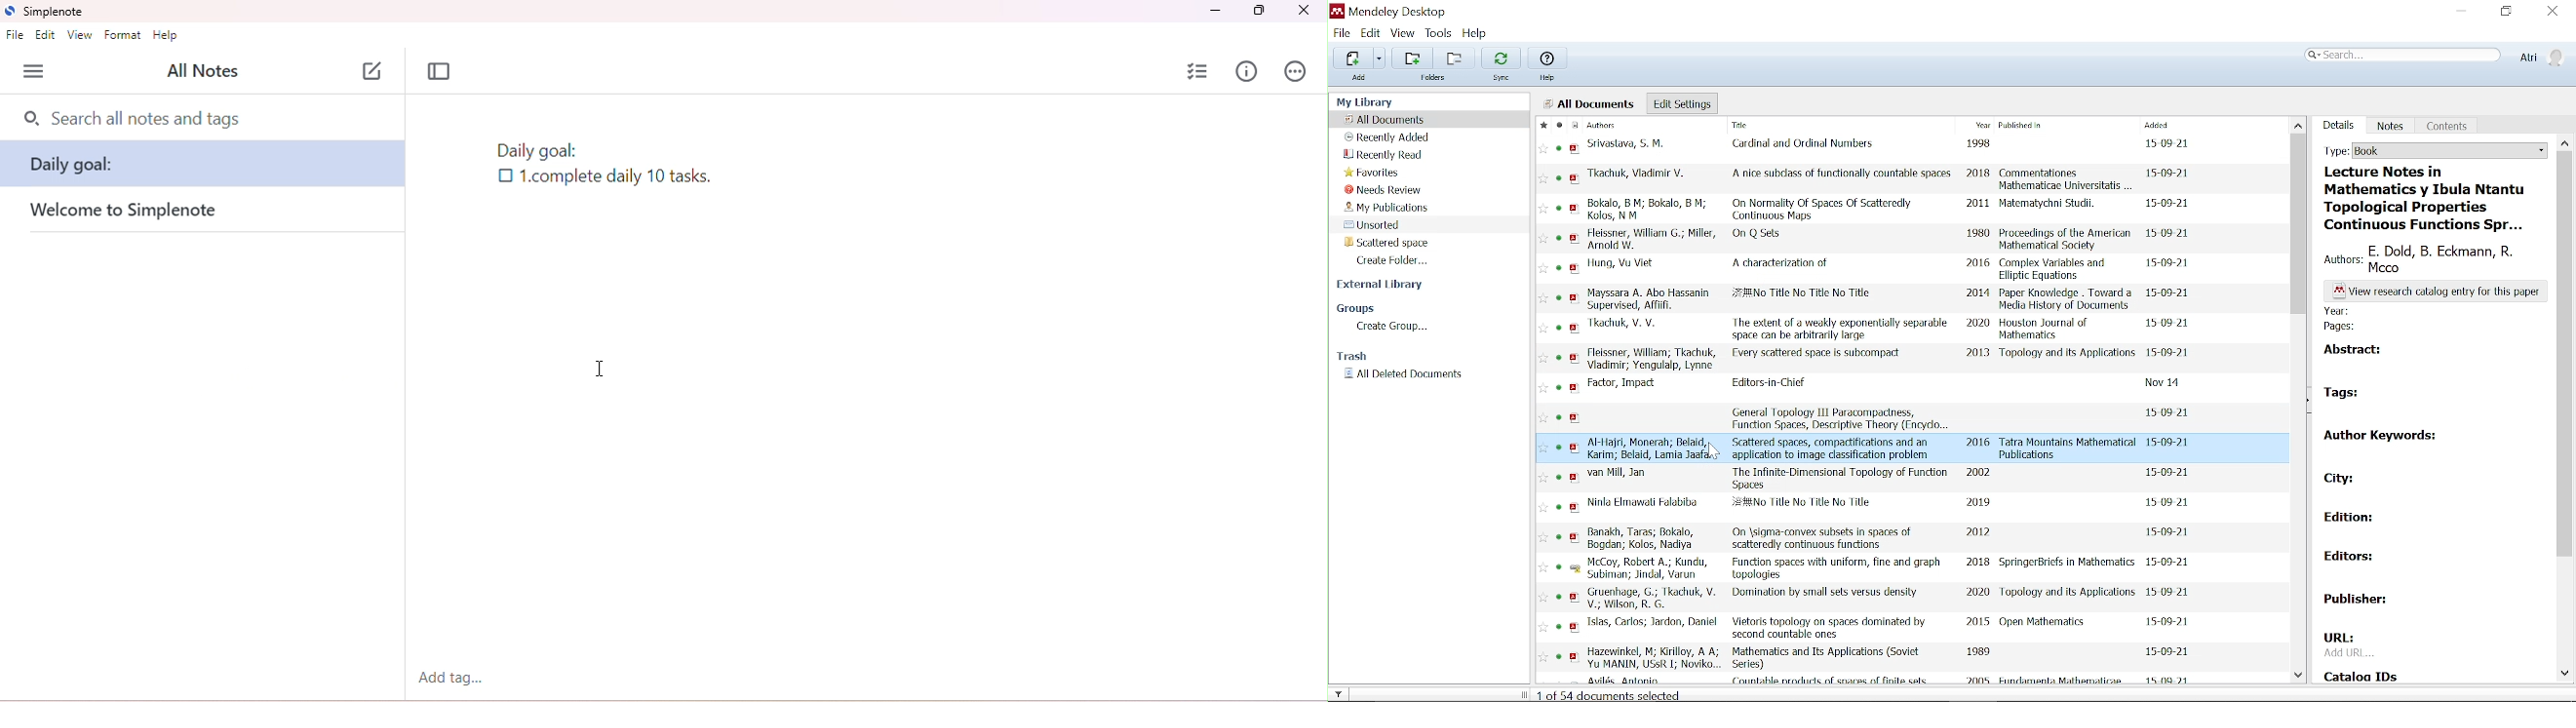 This screenshot has height=728, width=2576. Describe the element at coordinates (1297, 71) in the screenshot. I see `actions` at that location.